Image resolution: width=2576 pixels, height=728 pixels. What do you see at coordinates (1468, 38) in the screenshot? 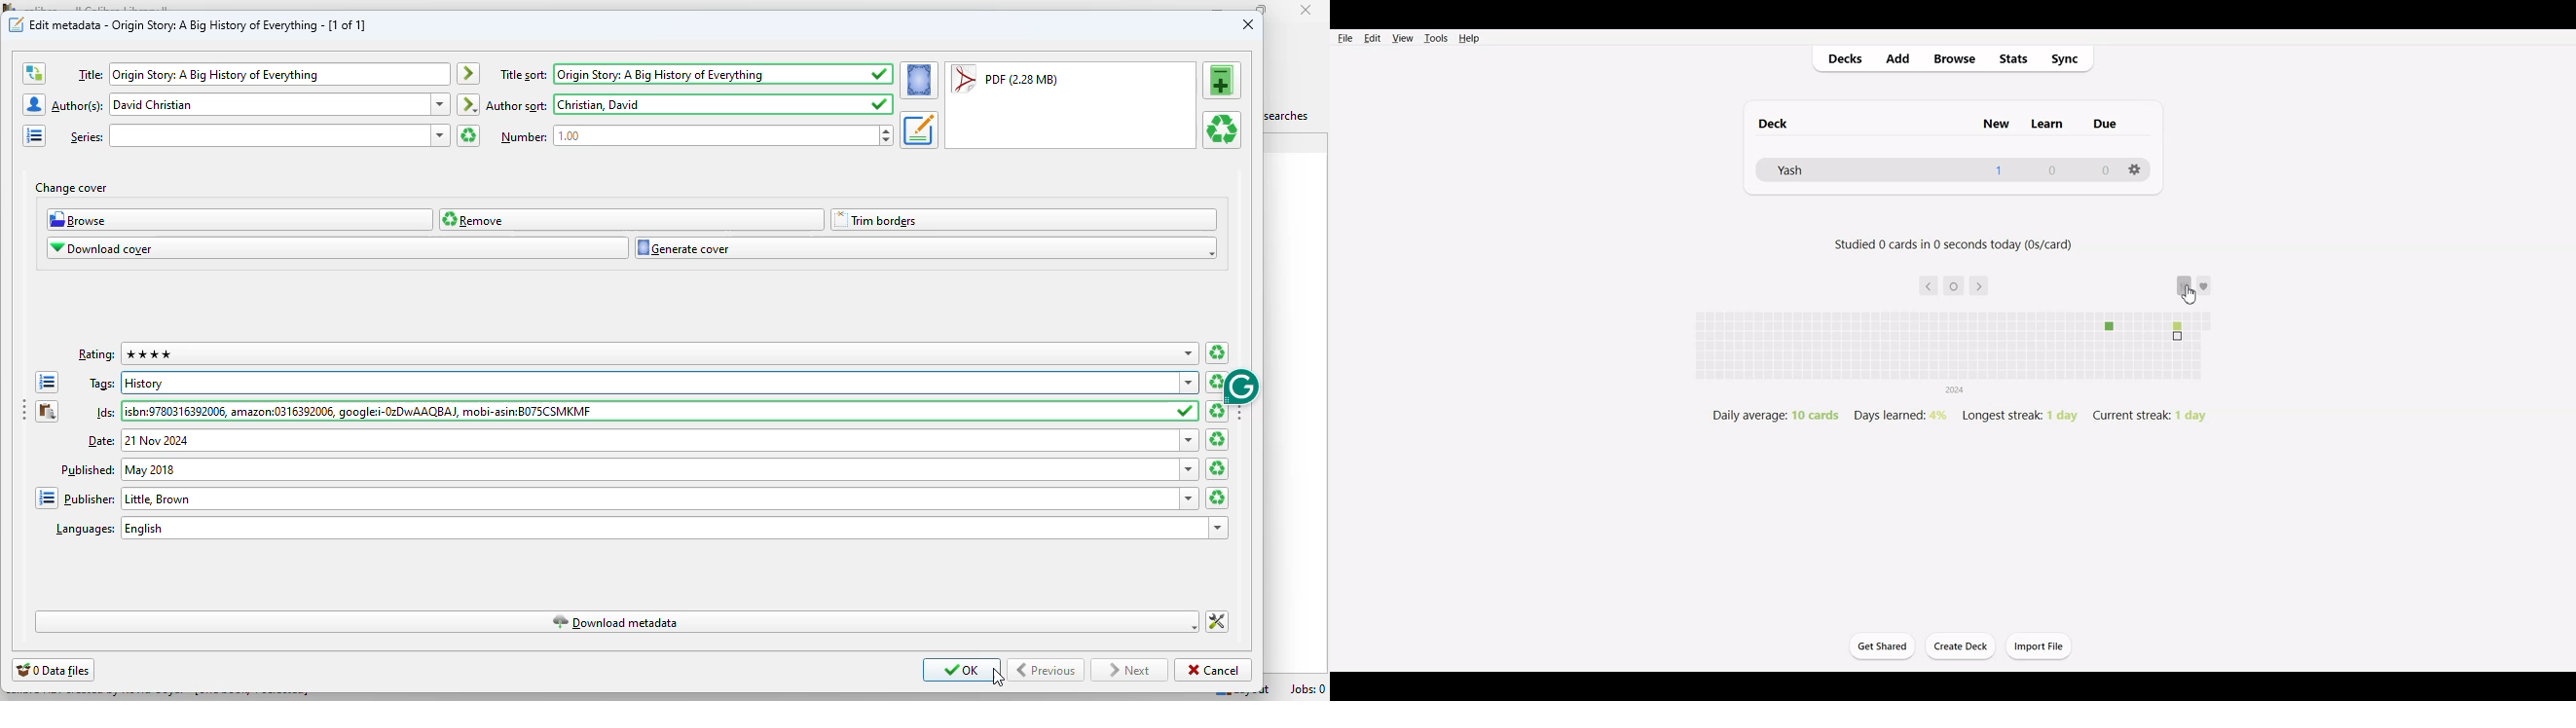
I see `Help` at bounding box center [1468, 38].